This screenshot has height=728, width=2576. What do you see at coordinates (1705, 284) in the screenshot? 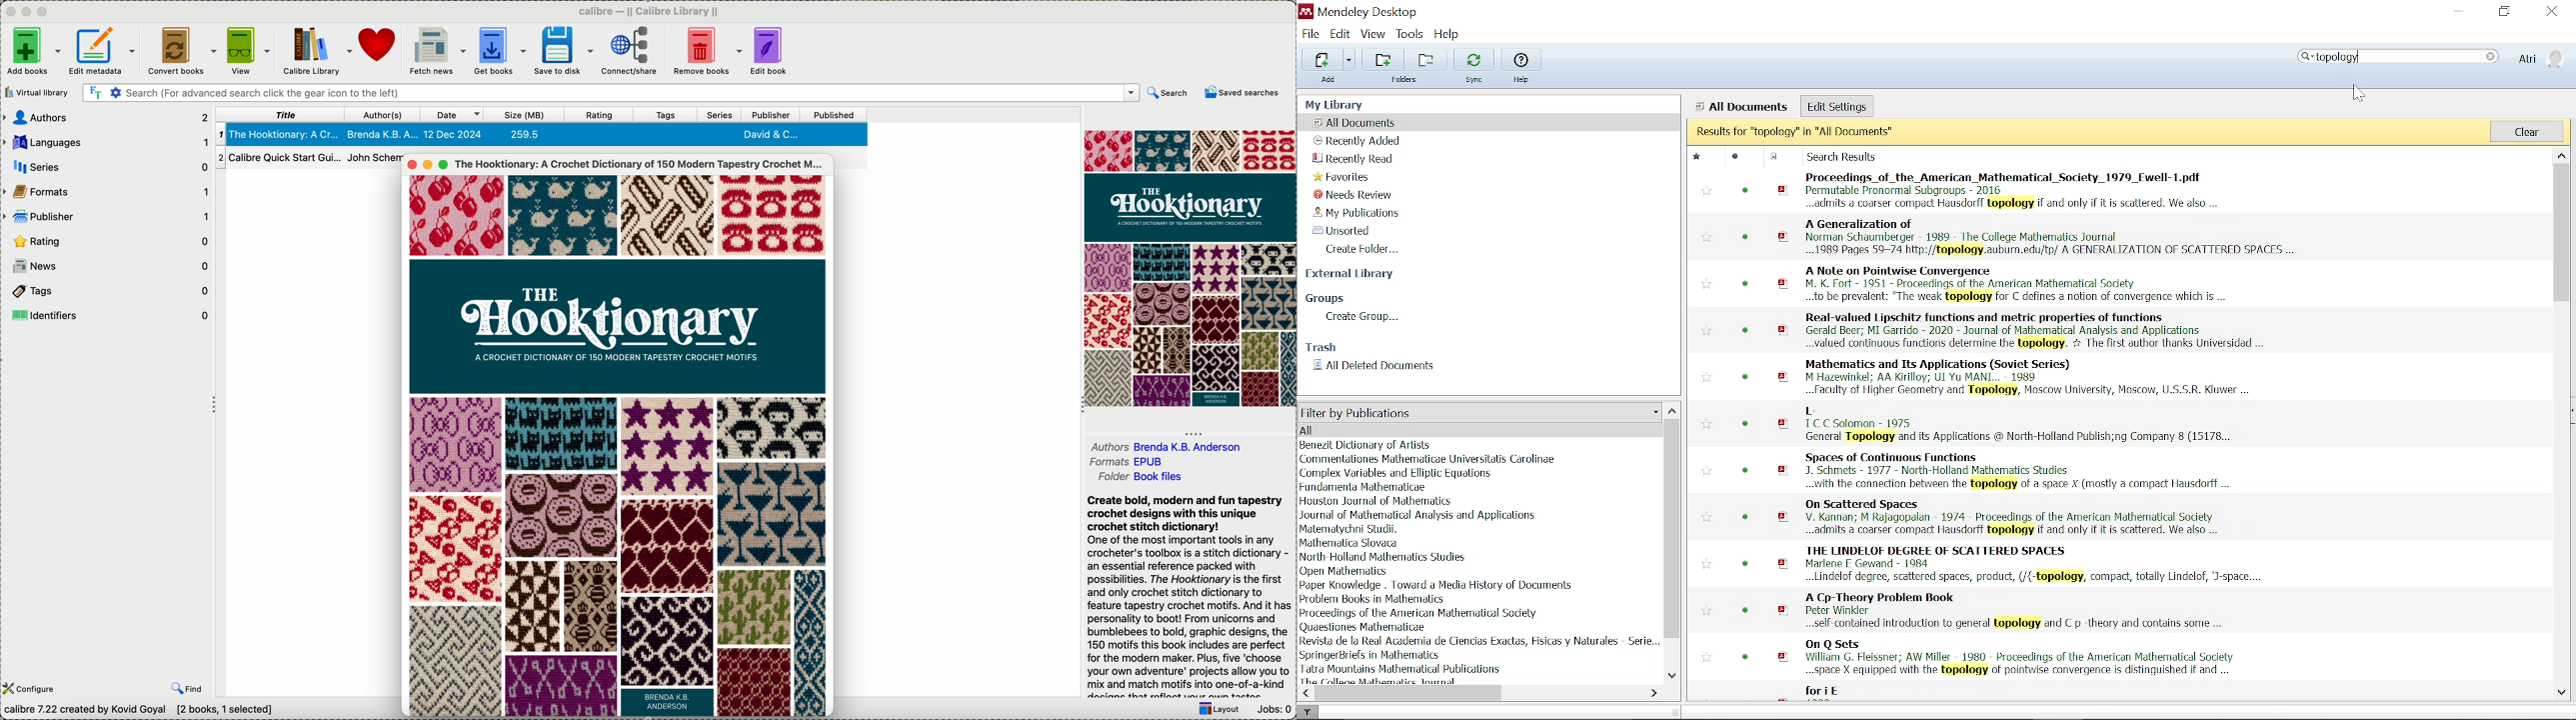
I see `favourite` at bounding box center [1705, 284].